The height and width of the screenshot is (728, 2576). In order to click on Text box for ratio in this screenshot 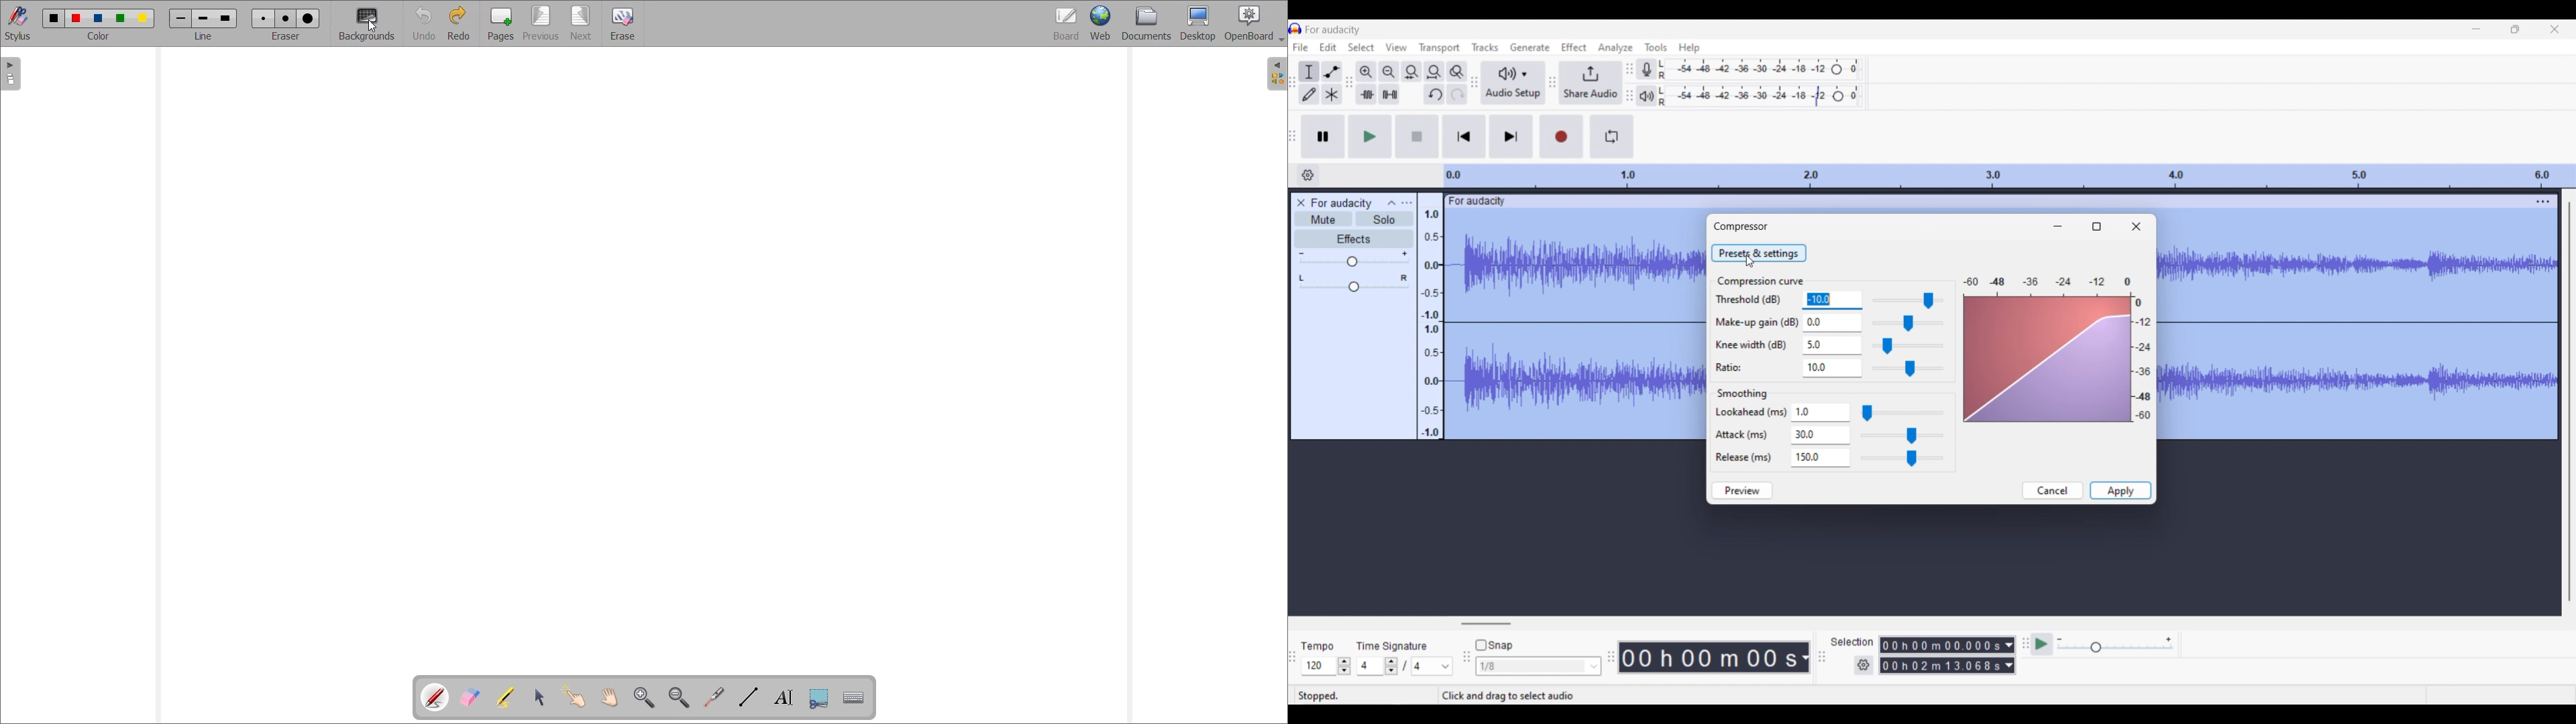, I will do `click(1830, 368)`.